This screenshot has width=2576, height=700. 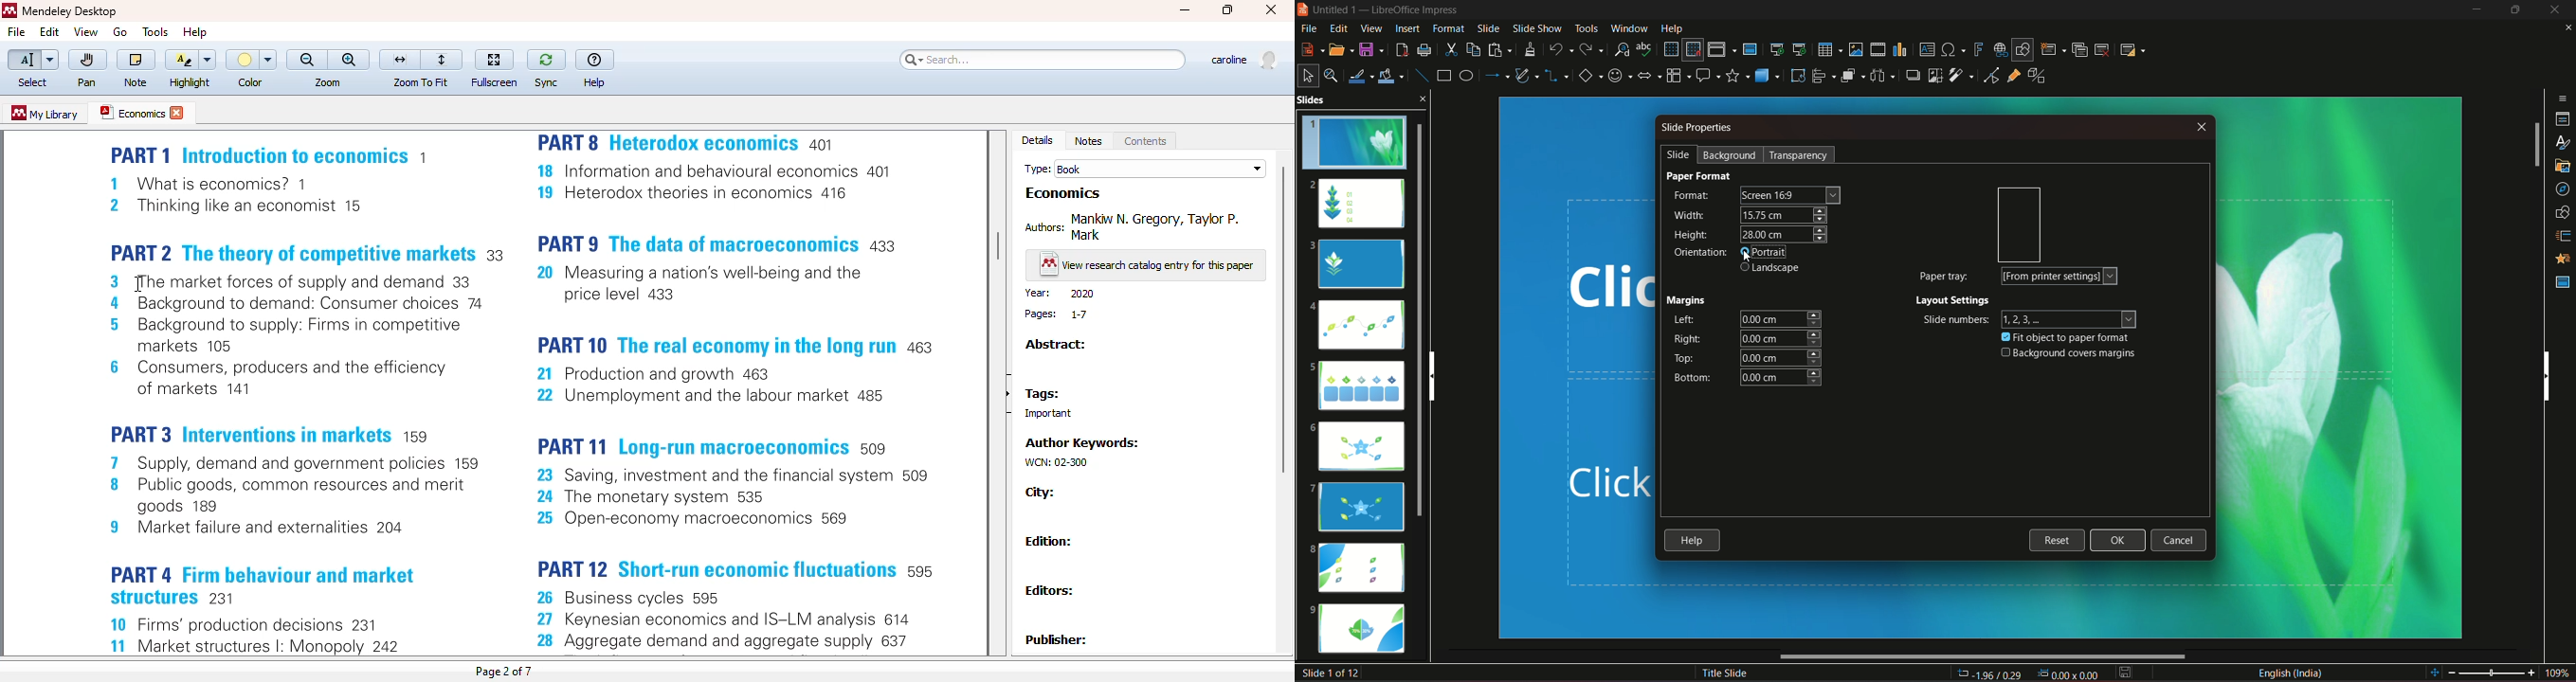 What do you see at coordinates (17, 32) in the screenshot?
I see `File` at bounding box center [17, 32].